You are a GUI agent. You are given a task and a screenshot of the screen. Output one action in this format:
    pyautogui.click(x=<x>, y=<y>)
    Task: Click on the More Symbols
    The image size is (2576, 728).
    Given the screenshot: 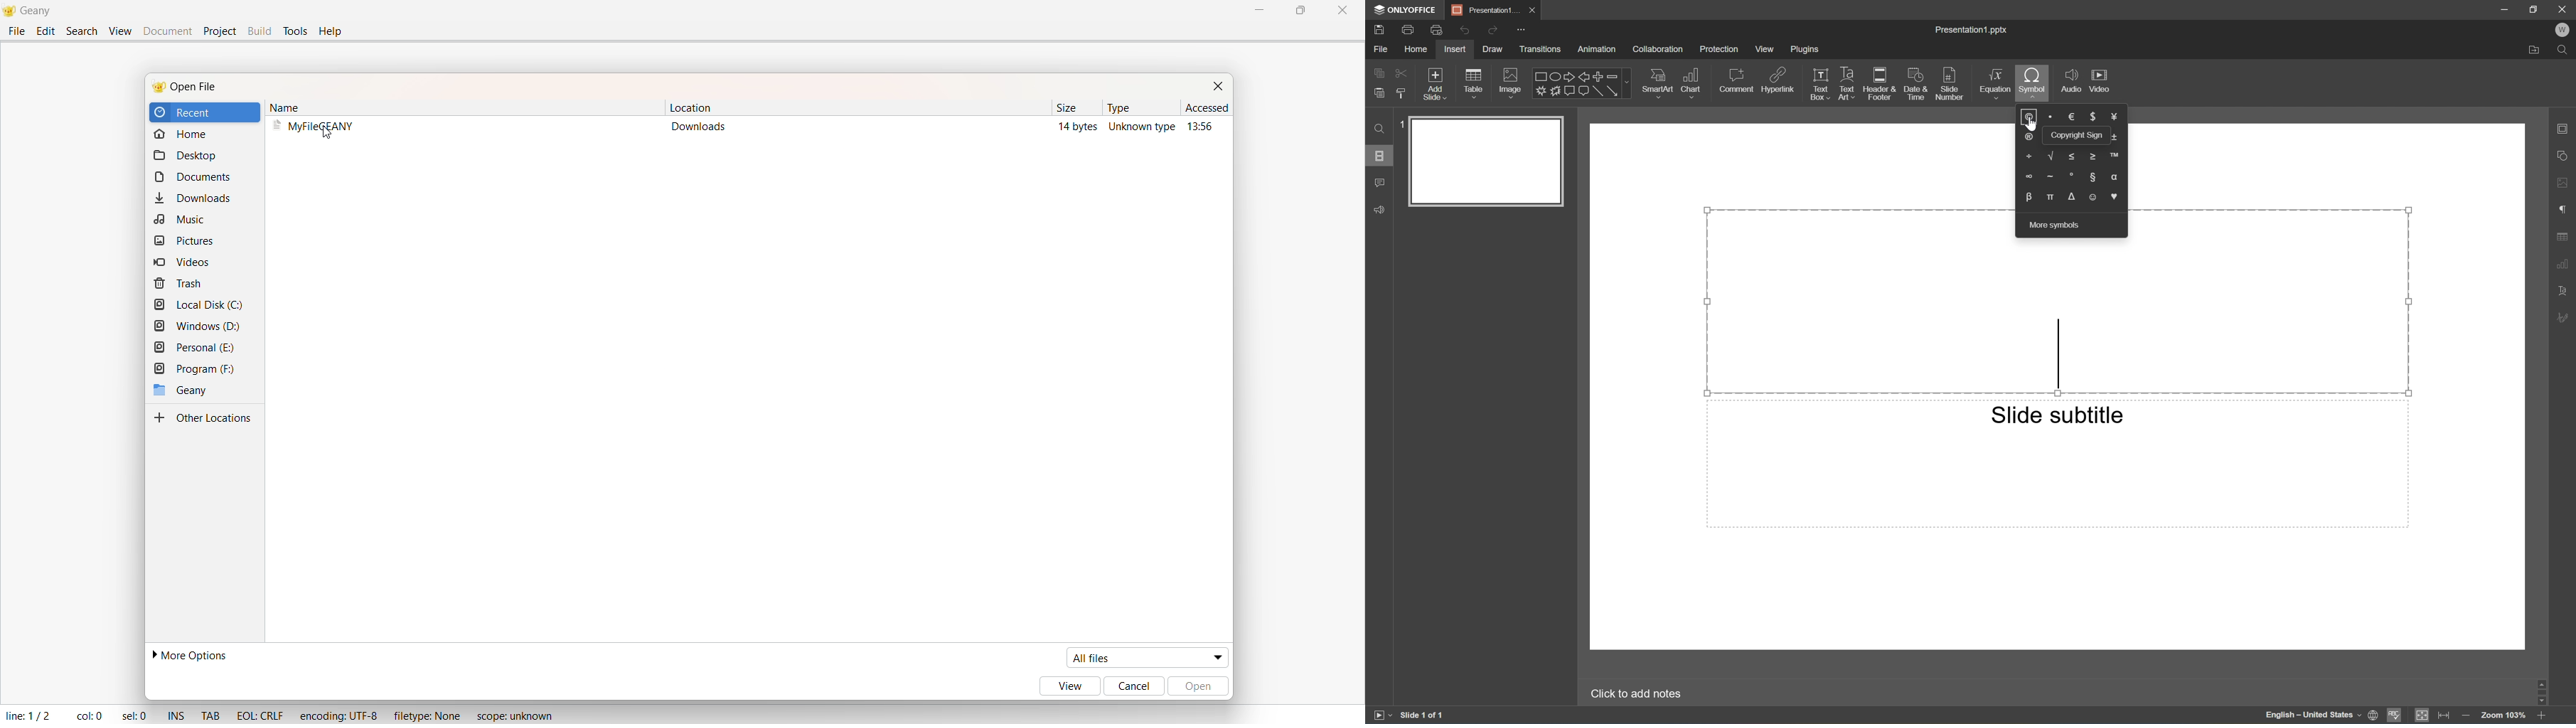 What is the action you would take?
    pyautogui.click(x=2055, y=225)
    